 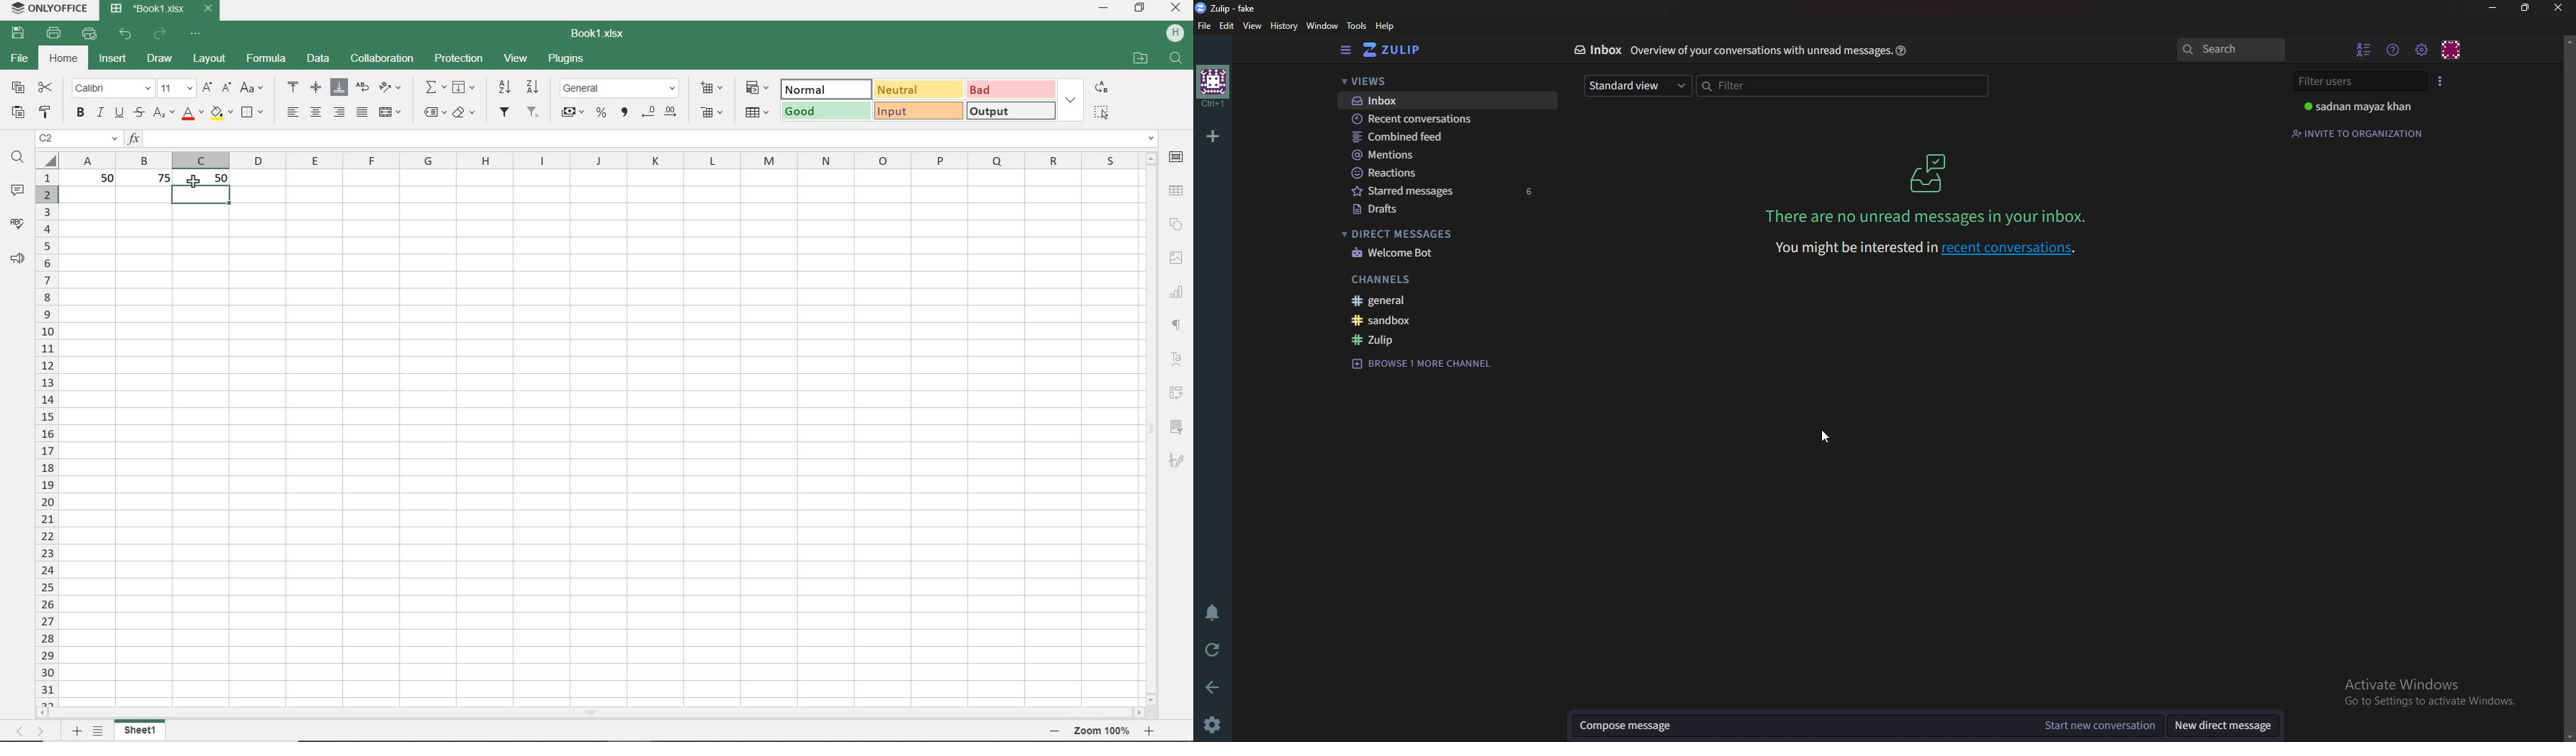 I want to click on You might be interested in recent conversations., so click(x=1930, y=248).